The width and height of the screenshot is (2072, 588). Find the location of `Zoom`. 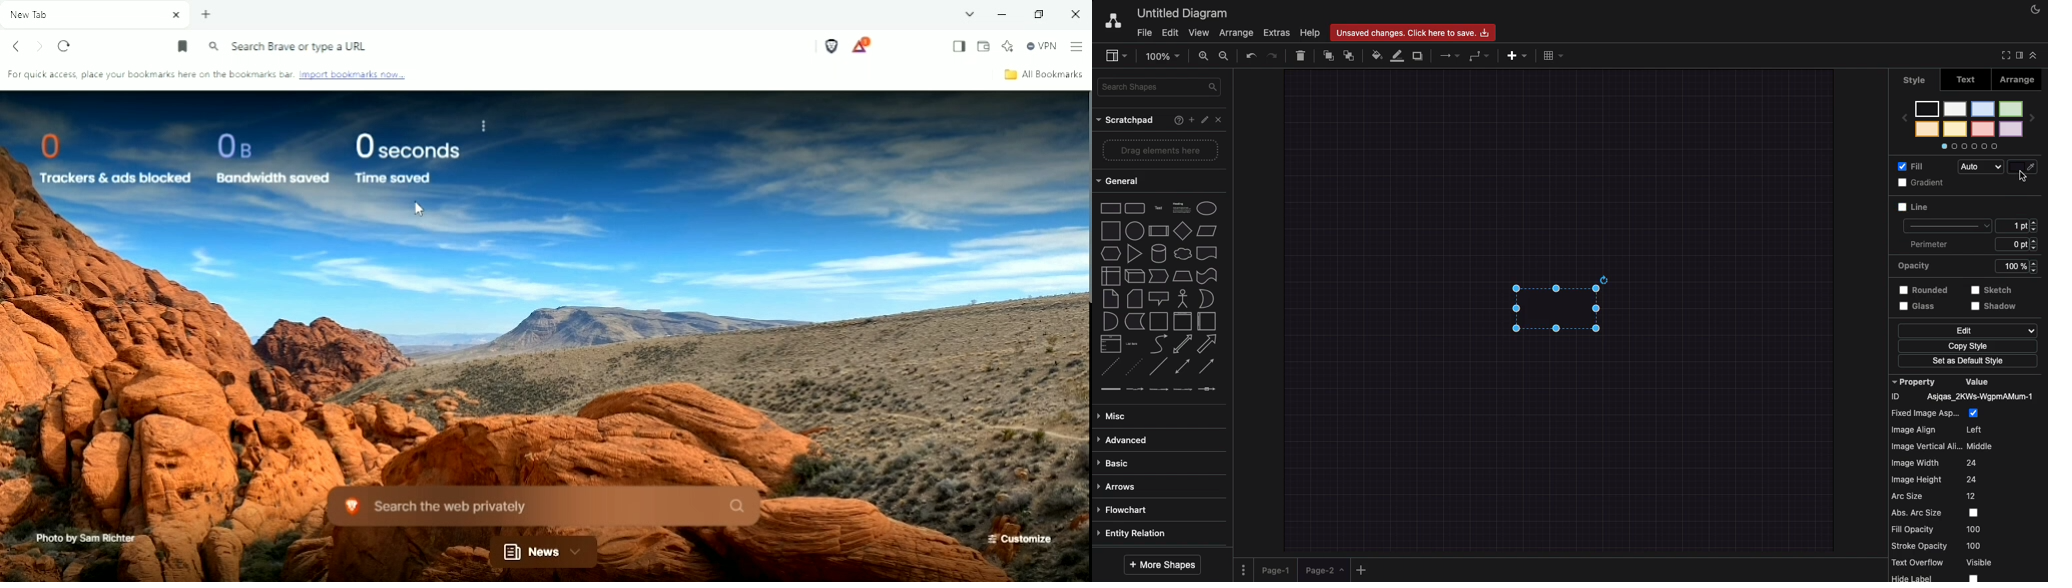

Zoom is located at coordinates (1166, 55).